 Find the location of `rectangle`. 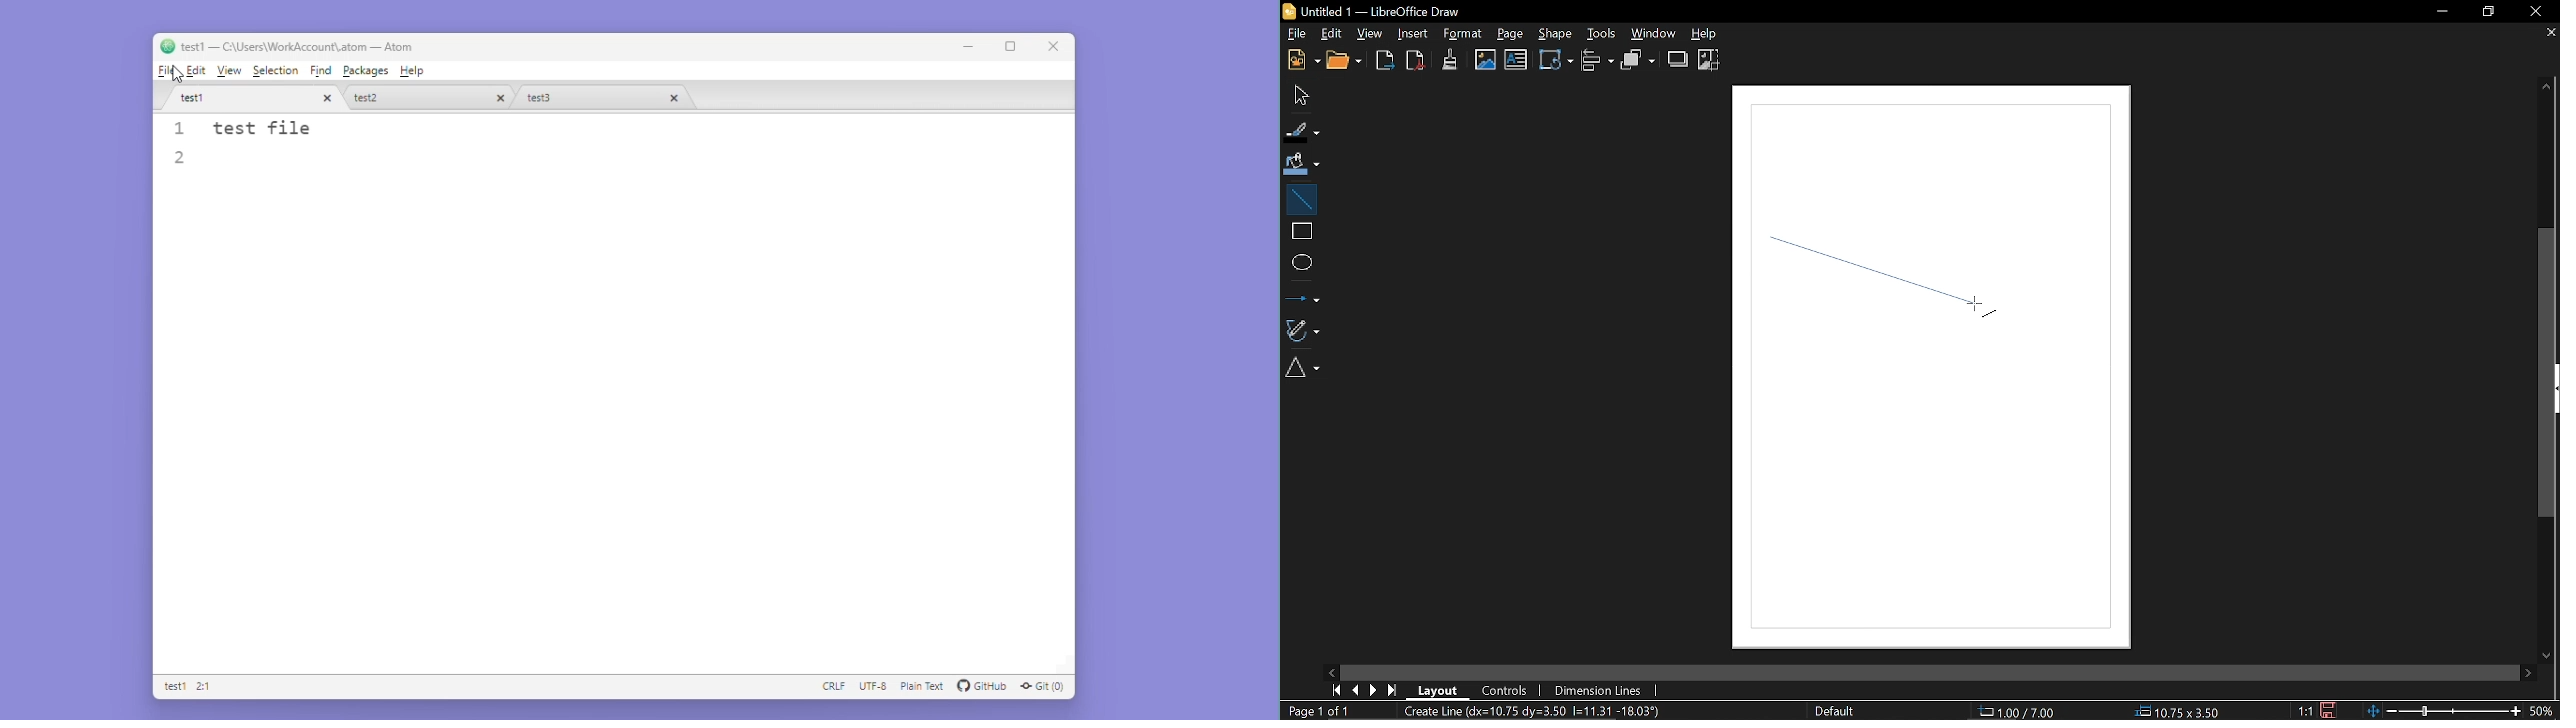

rectangle is located at coordinates (1300, 231).